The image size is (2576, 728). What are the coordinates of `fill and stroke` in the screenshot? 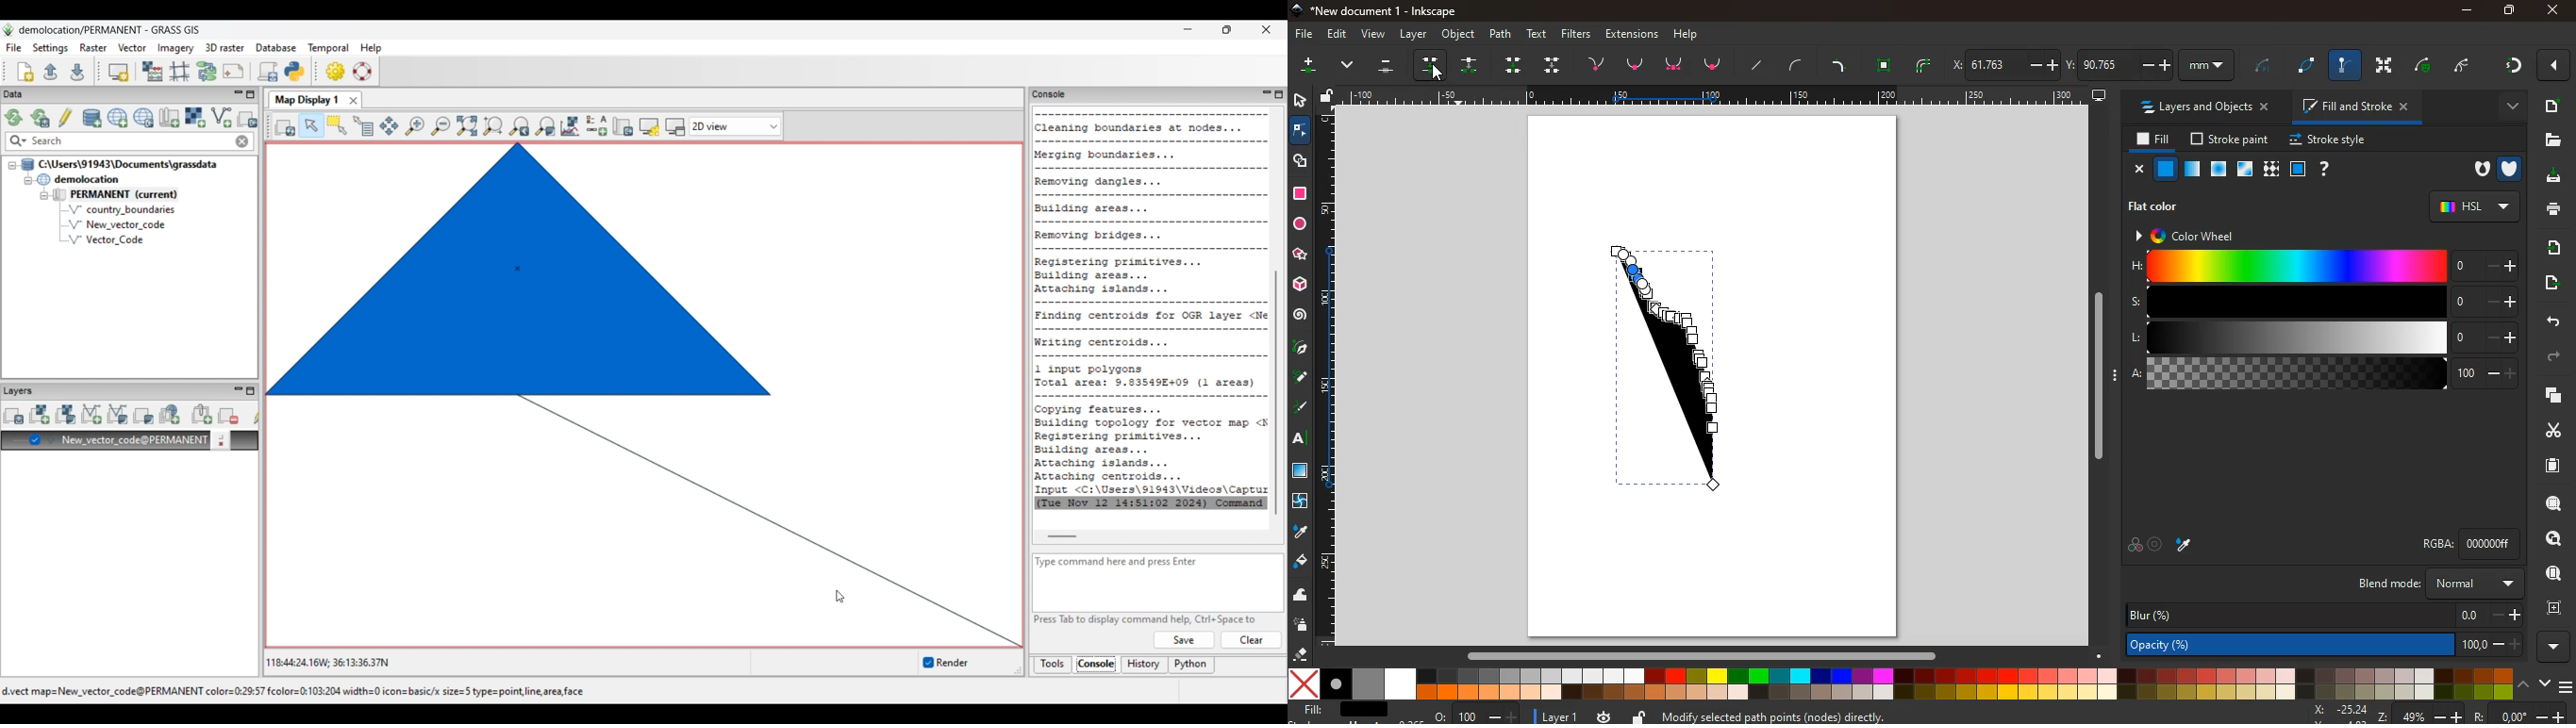 It's located at (2356, 106).